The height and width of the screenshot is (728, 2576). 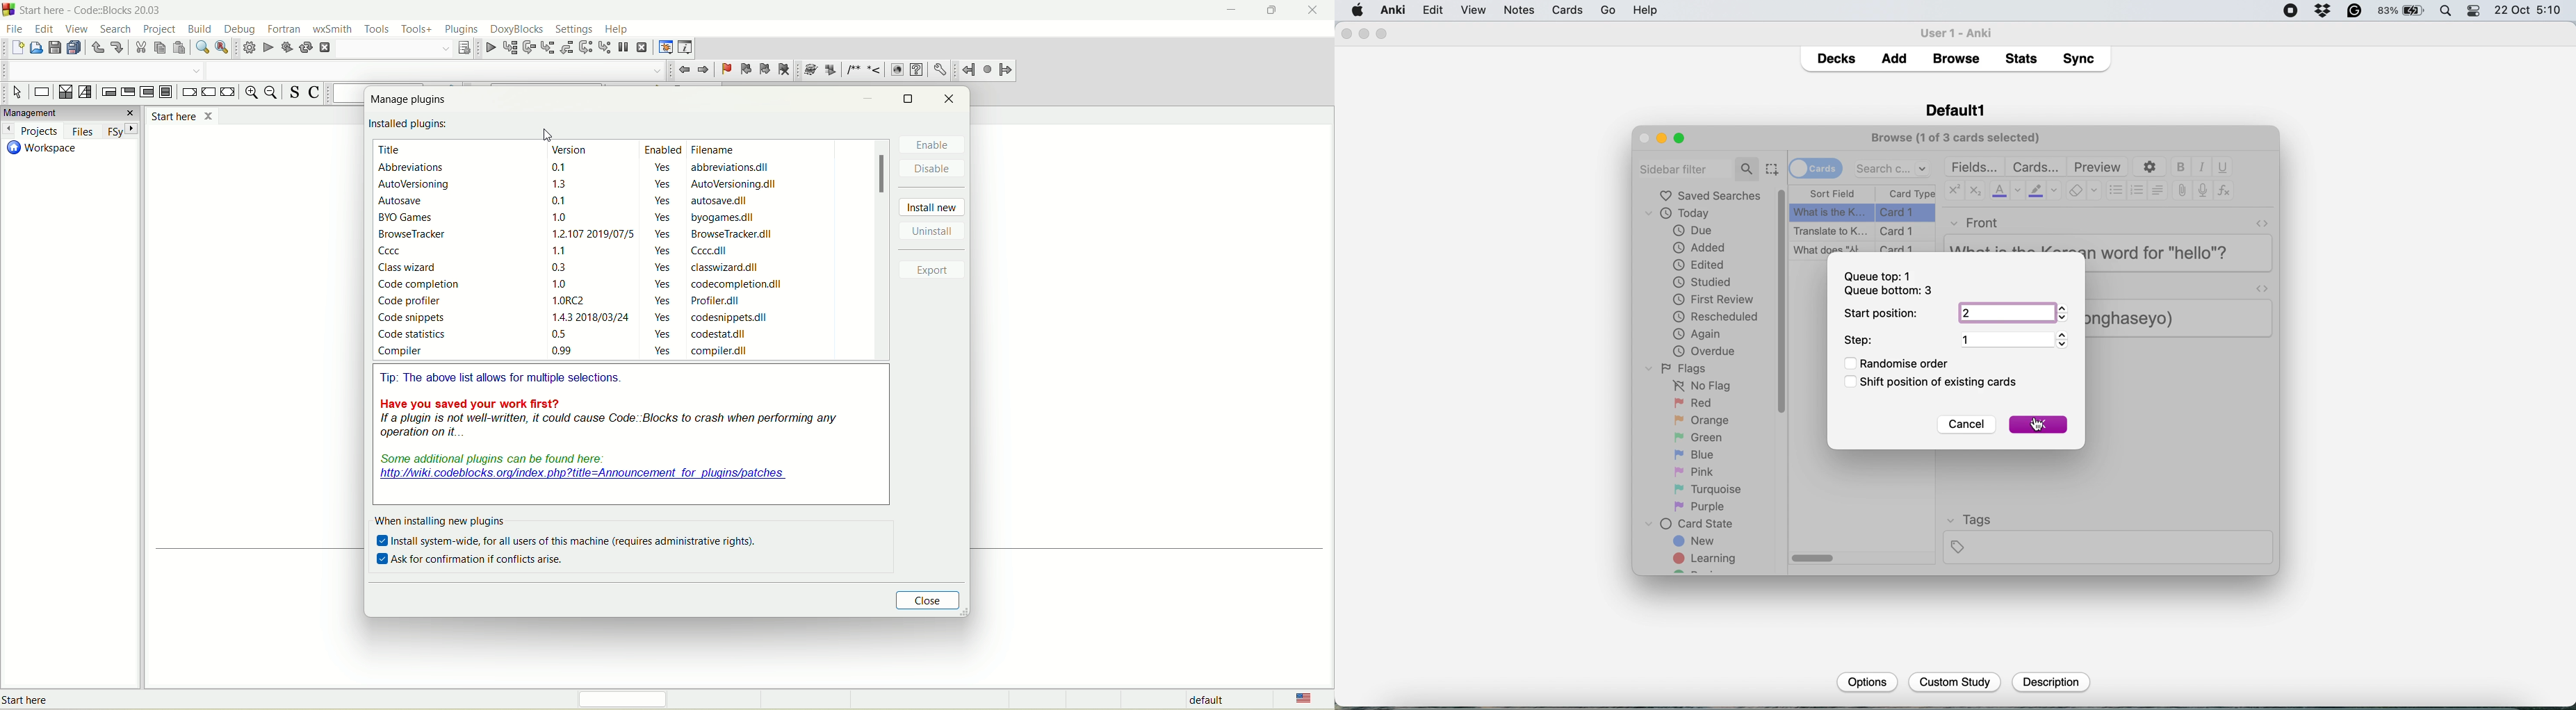 What do you see at coordinates (1346, 34) in the screenshot?
I see `close` at bounding box center [1346, 34].